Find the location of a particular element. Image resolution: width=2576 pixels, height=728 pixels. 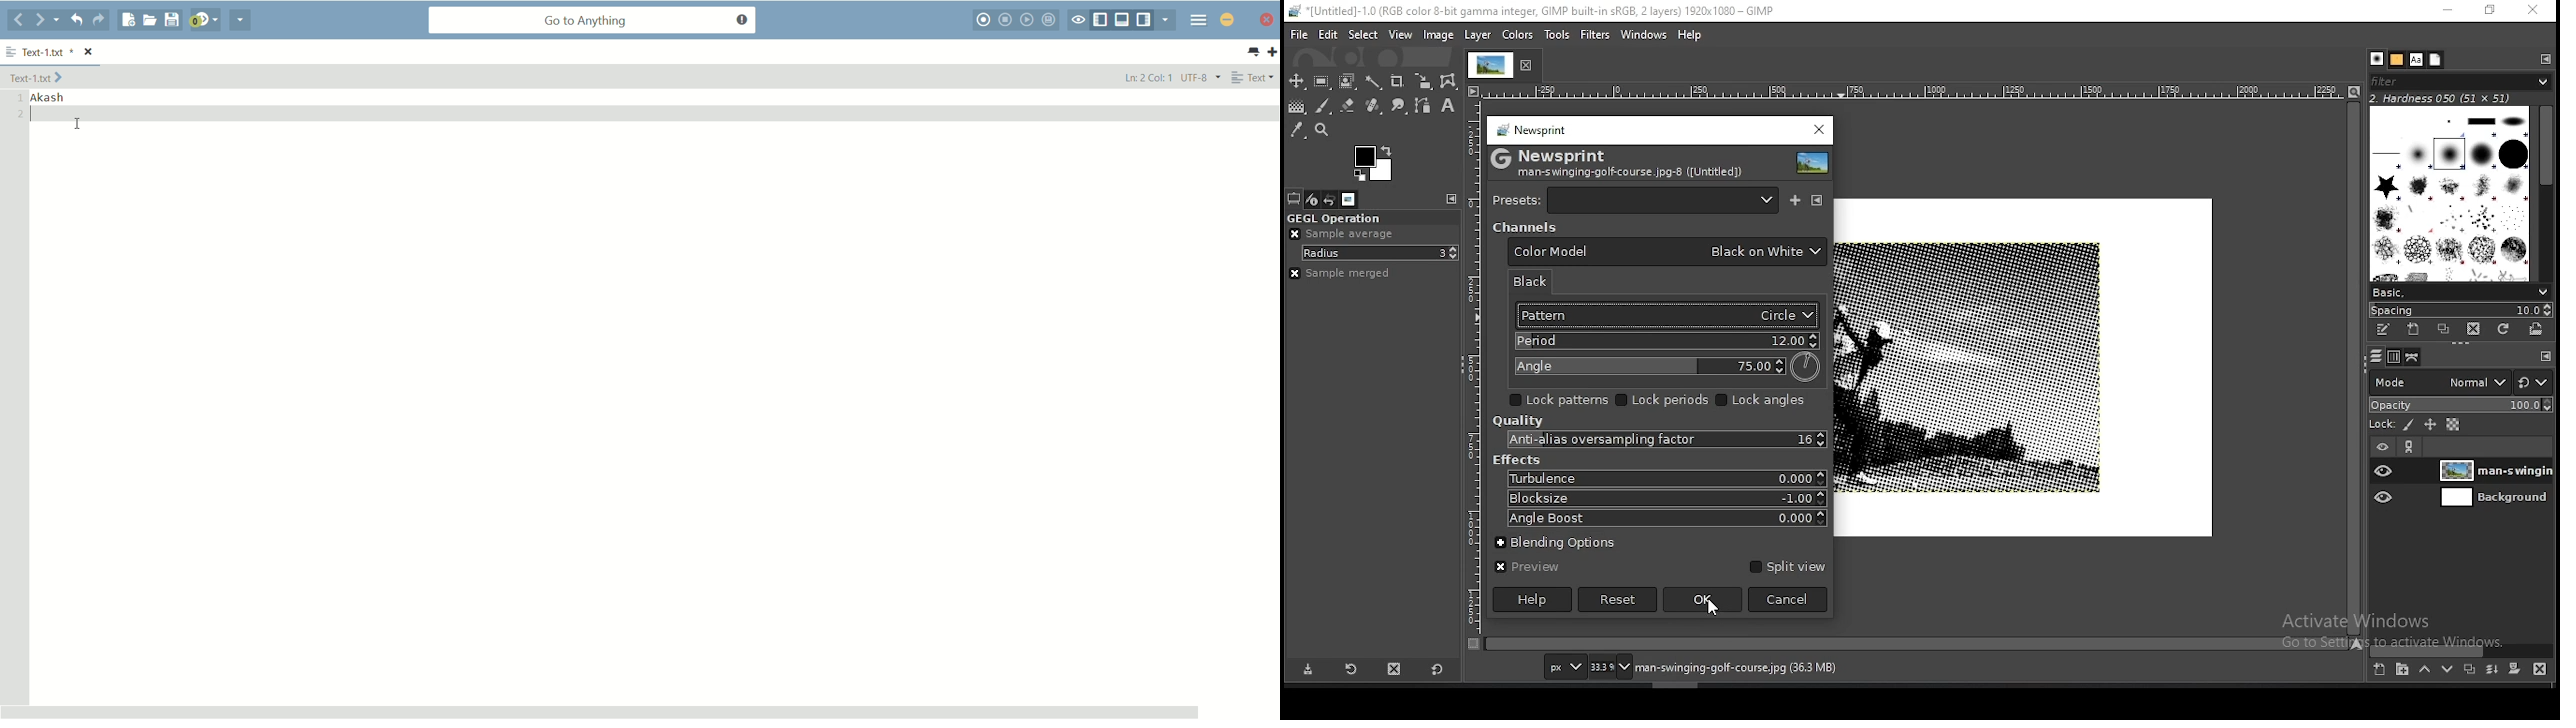

restore tool preset is located at coordinates (1349, 669).